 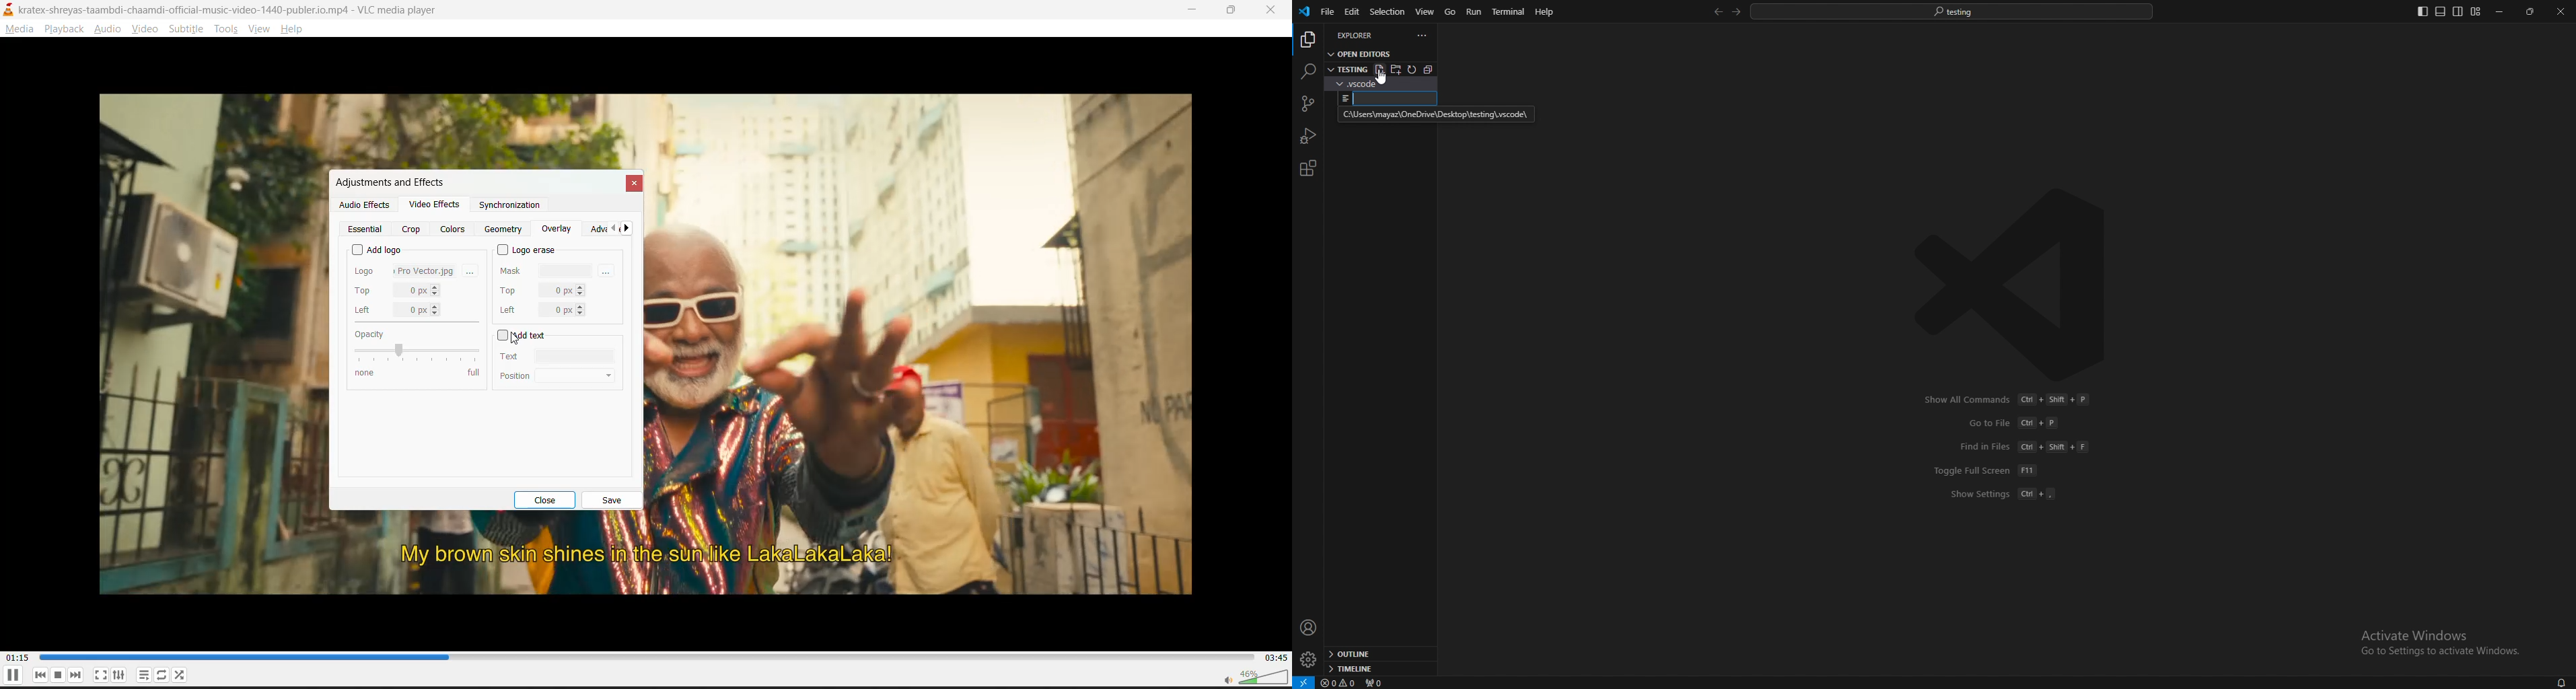 What do you see at coordinates (1435, 115) in the screenshot?
I see `tooltip` at bounding box center [1435, 115].